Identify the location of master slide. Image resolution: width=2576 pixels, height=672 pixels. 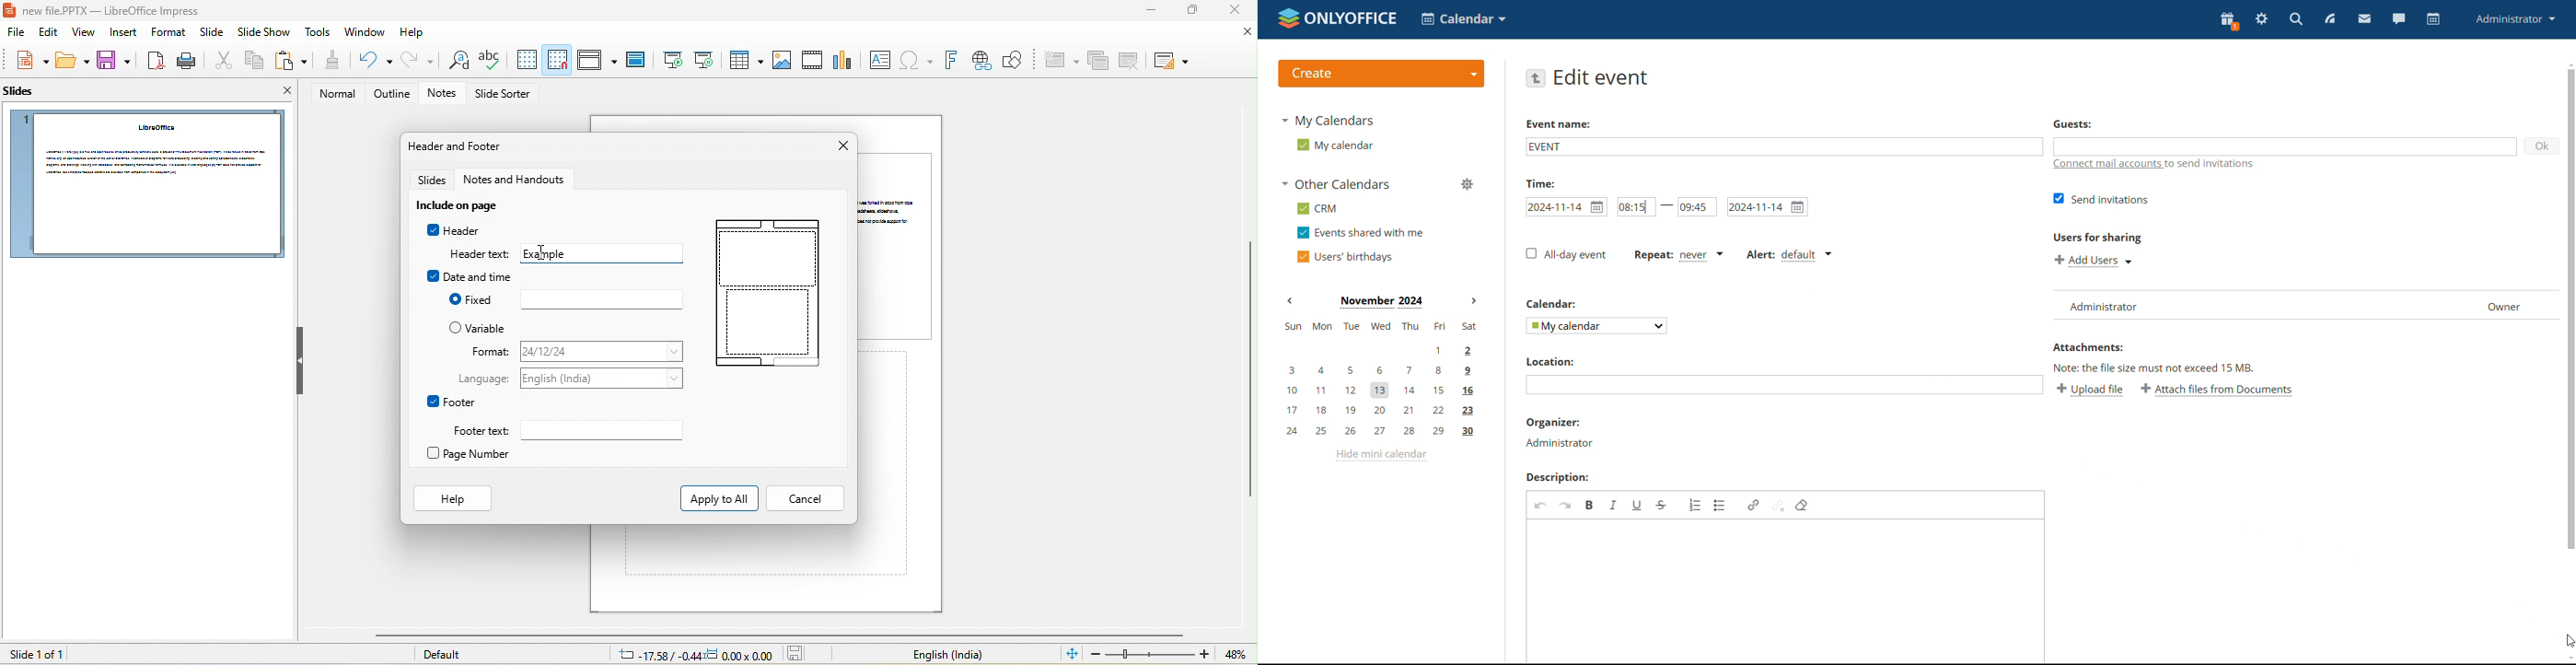
(635, 61).